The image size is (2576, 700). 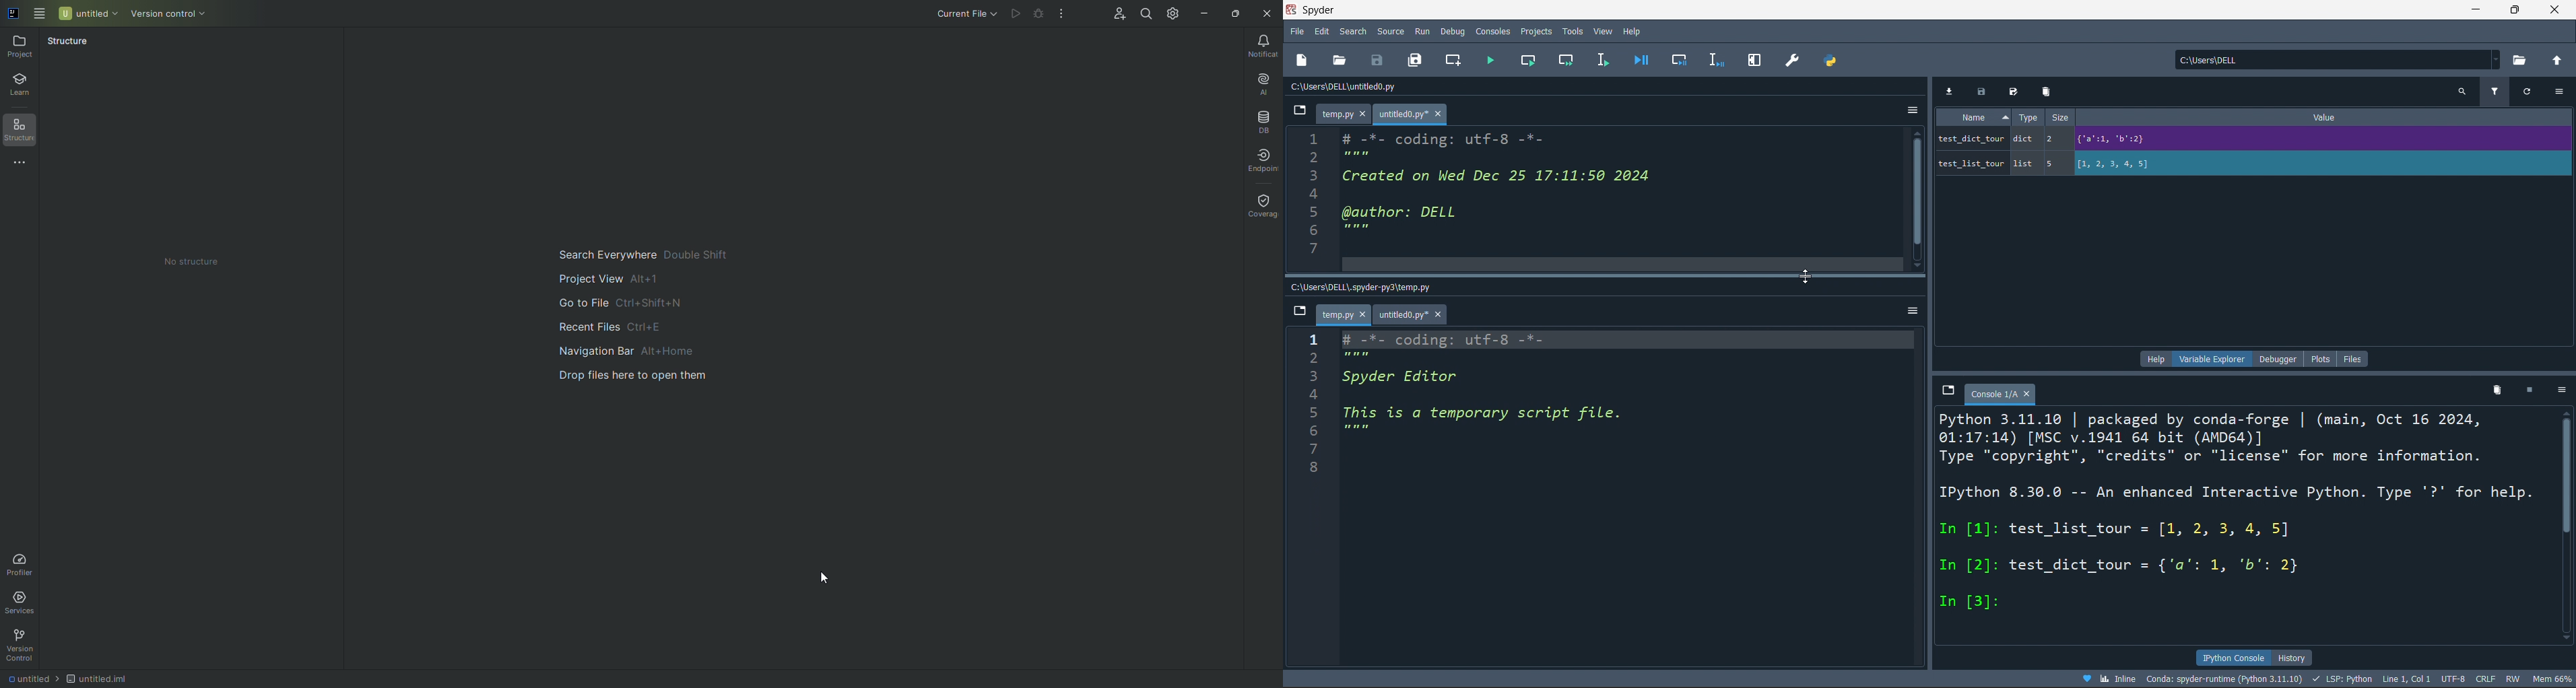 What do you see at coordinates (1458, 338) in the screenshot?
I see `1 # -*¥- coding: utf-8 -*-` at bounding box center [1458, 338].